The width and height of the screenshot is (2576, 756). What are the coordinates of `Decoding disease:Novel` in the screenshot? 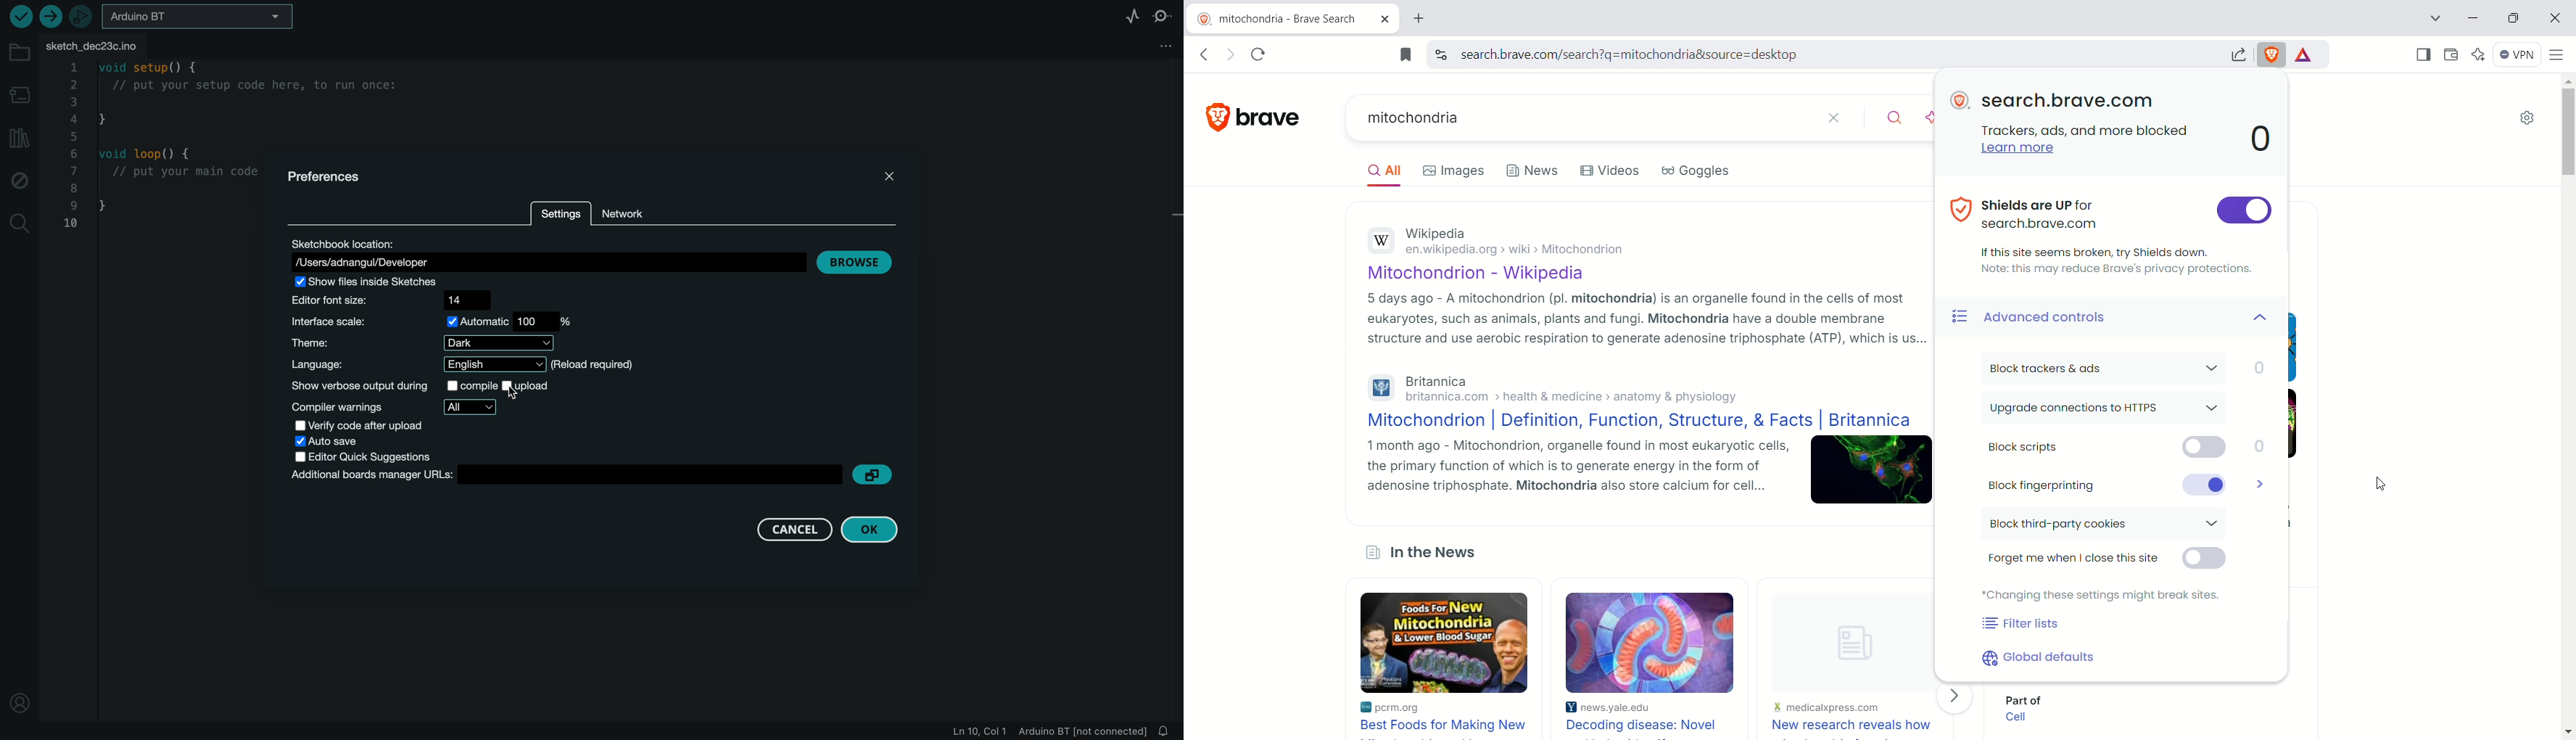 It's located at (1646, 724).